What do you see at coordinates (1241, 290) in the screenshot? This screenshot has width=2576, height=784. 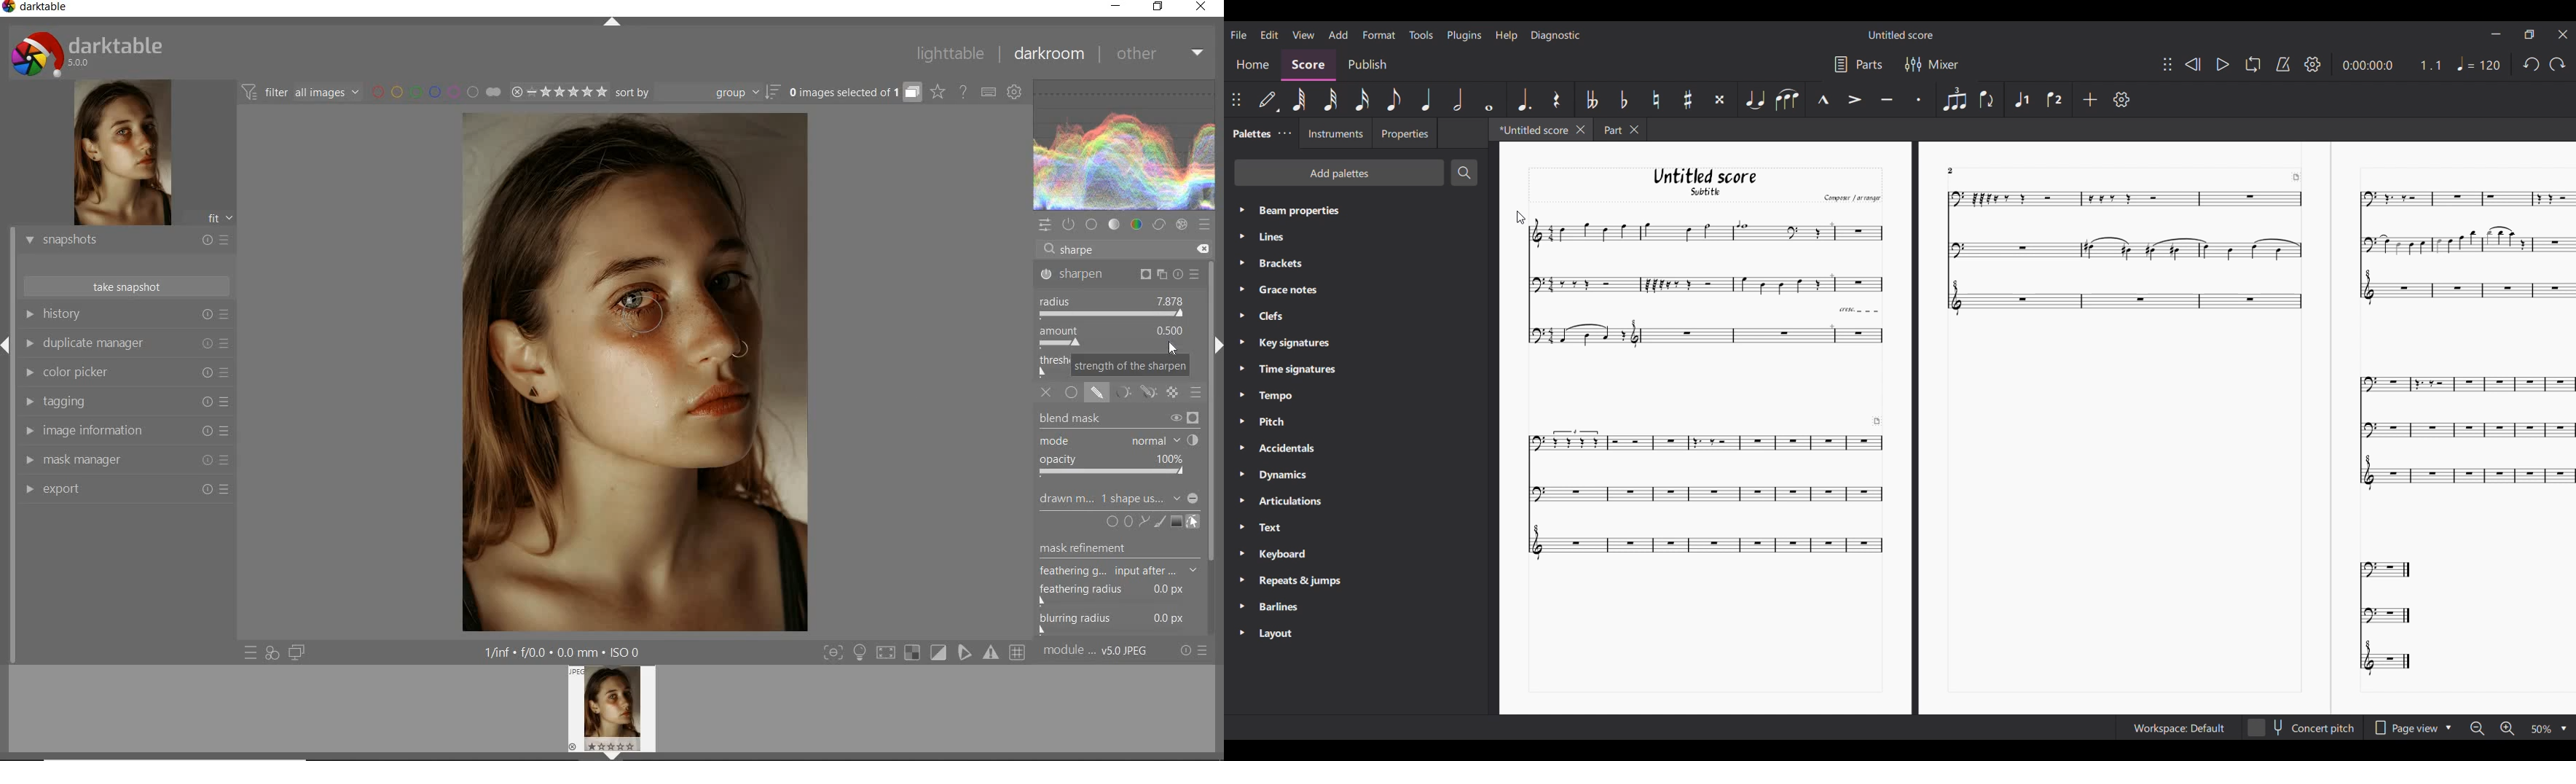 I see `` at bounding box center [1241, 290].